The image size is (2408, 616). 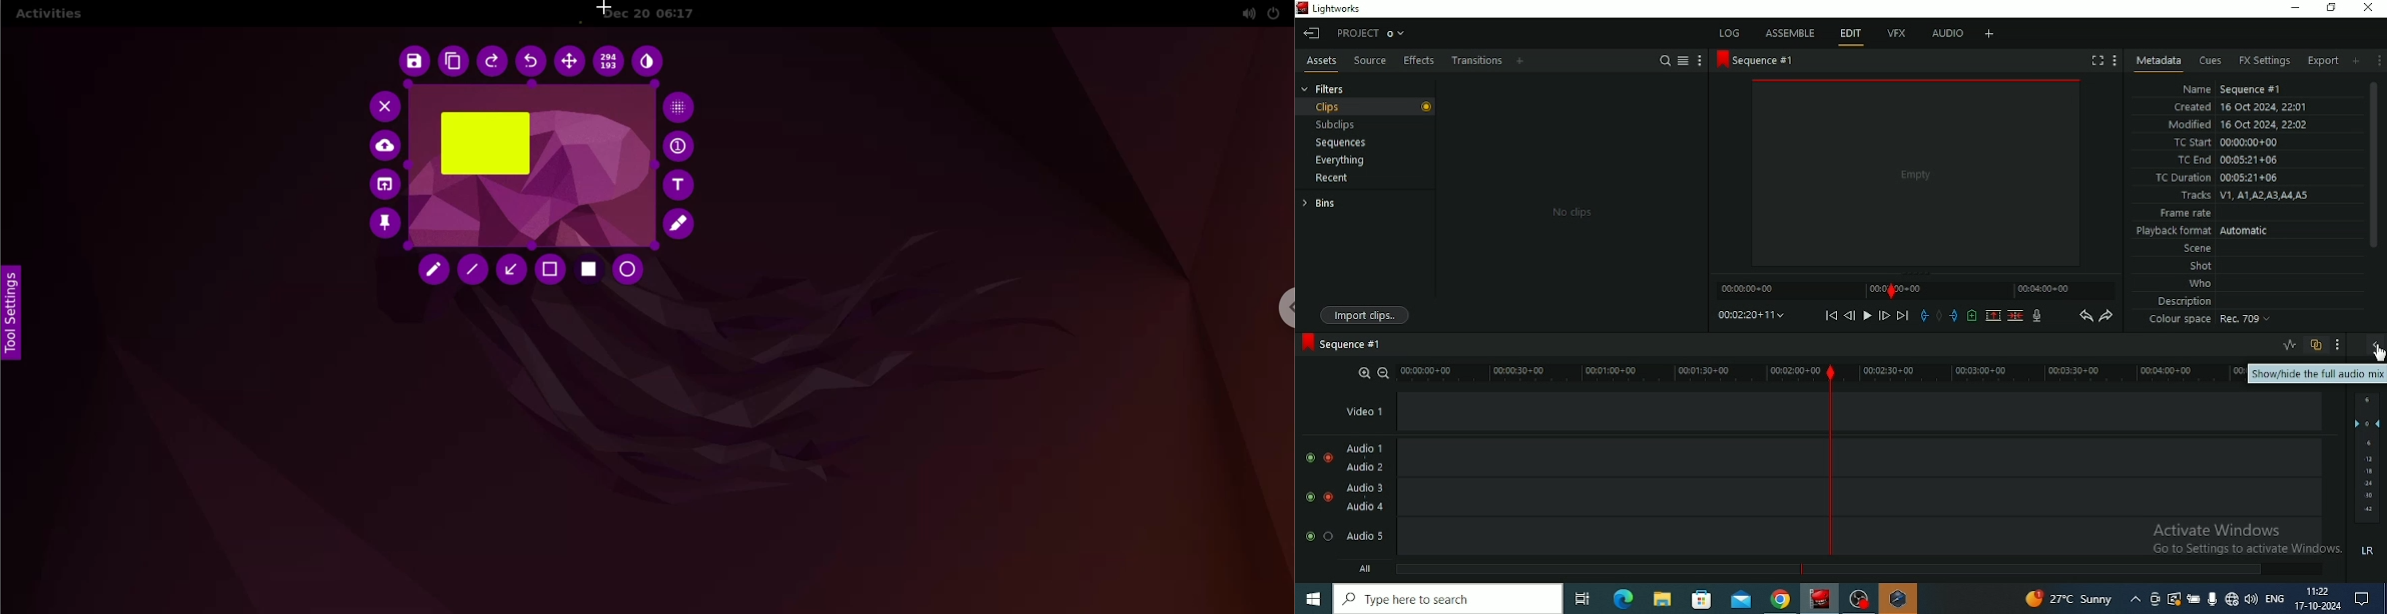 What do you see at coordinates (1750, 315) in the screenshot?
I see `Timecodes and reels` at bounding box center [1750, 315].